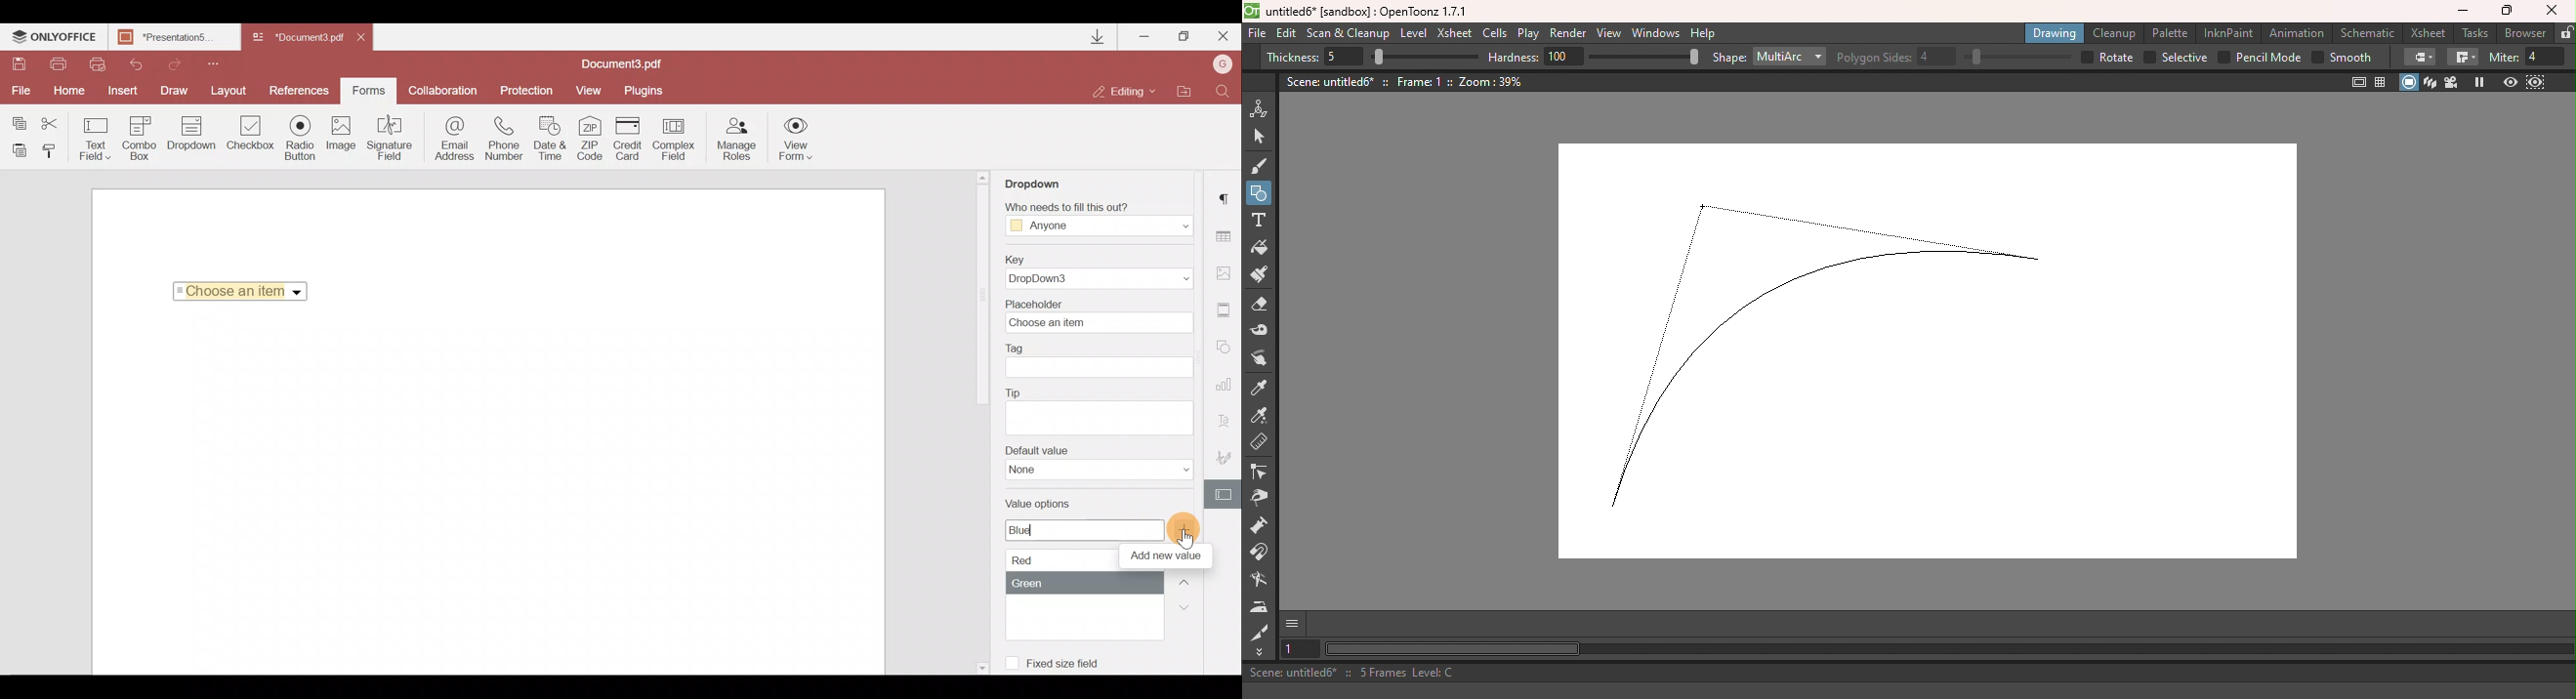  I want to click on Join, so click(2462, 58).